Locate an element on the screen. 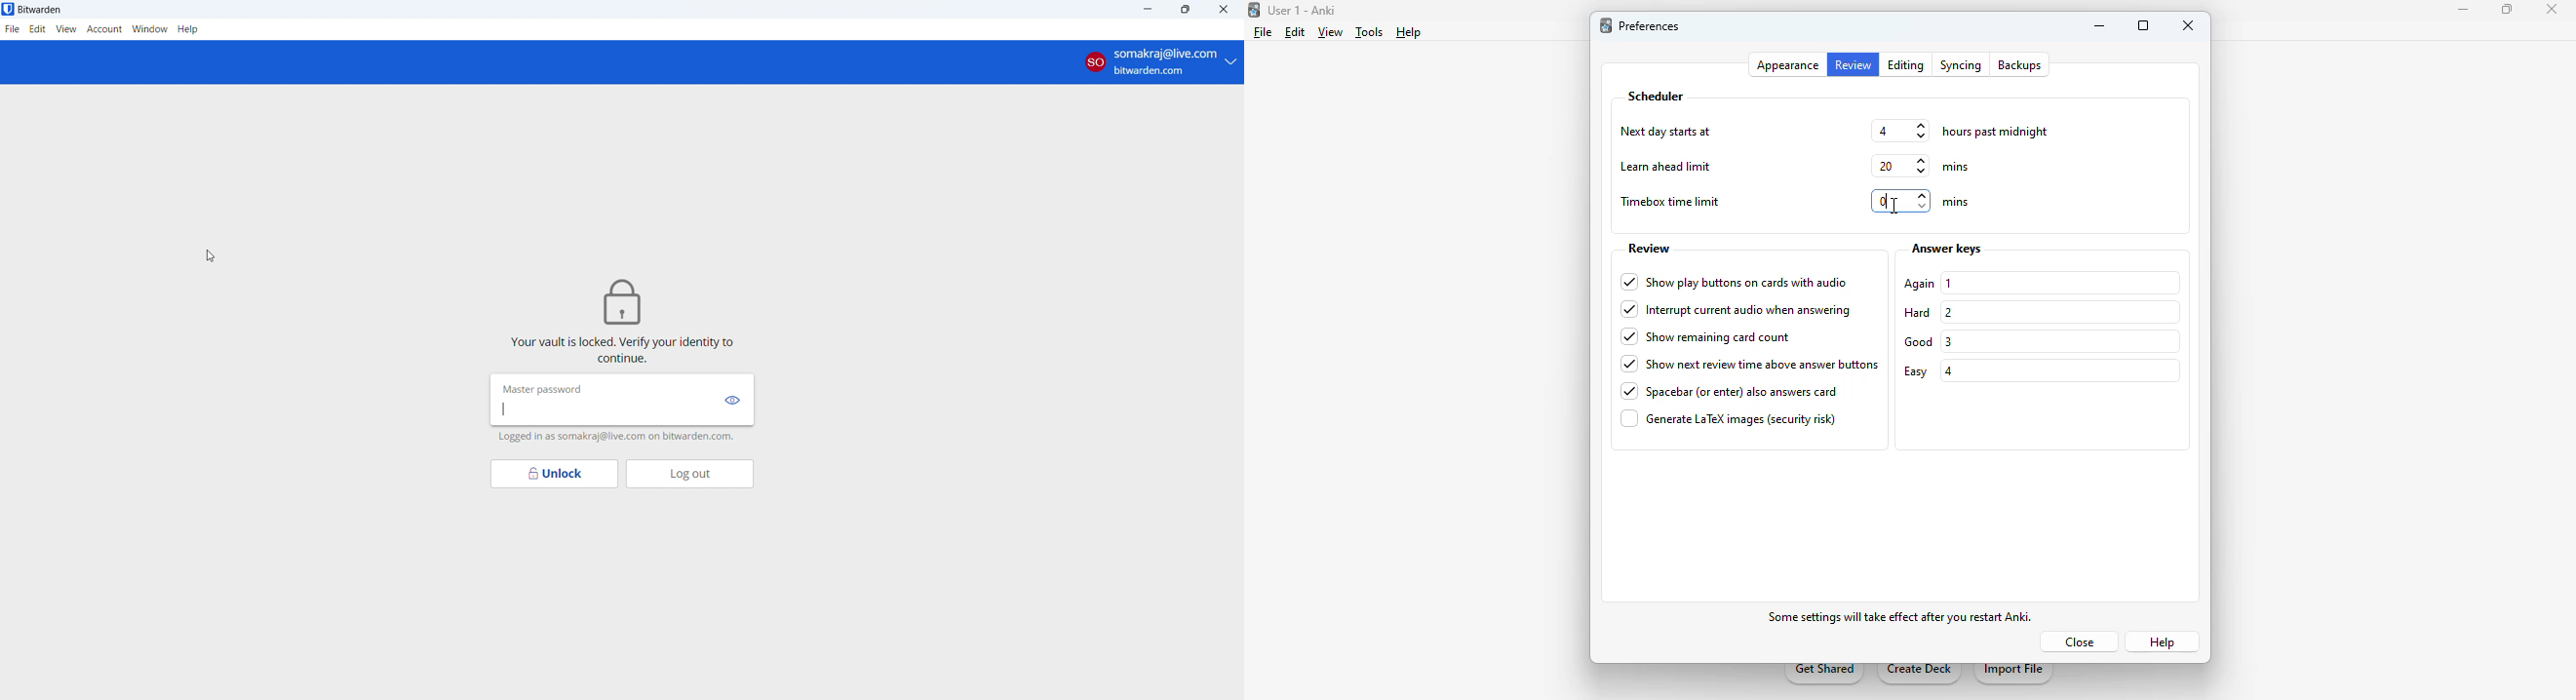  enter master password is located at coordinates (605, 410).